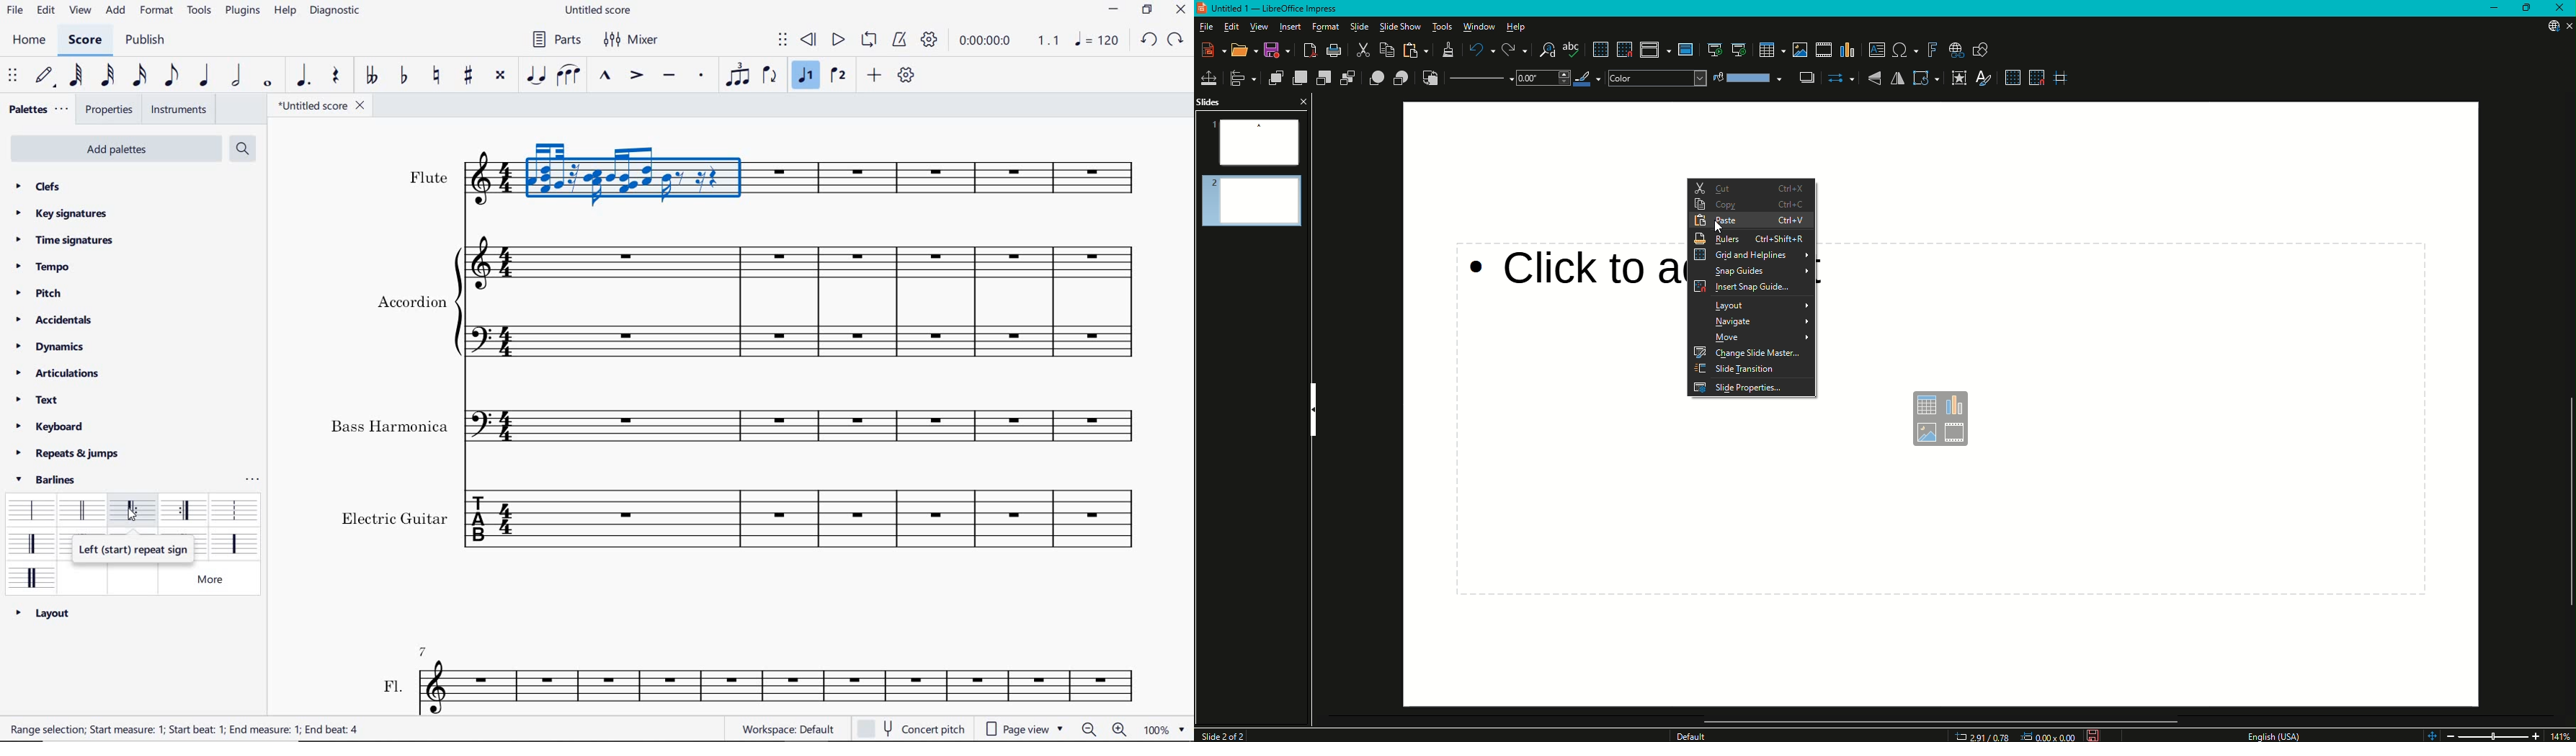 The height and width of the screenshot is (756, 2576). Describe the element at coordinates (156, 13) in the screenshot. I see `format` at that location.